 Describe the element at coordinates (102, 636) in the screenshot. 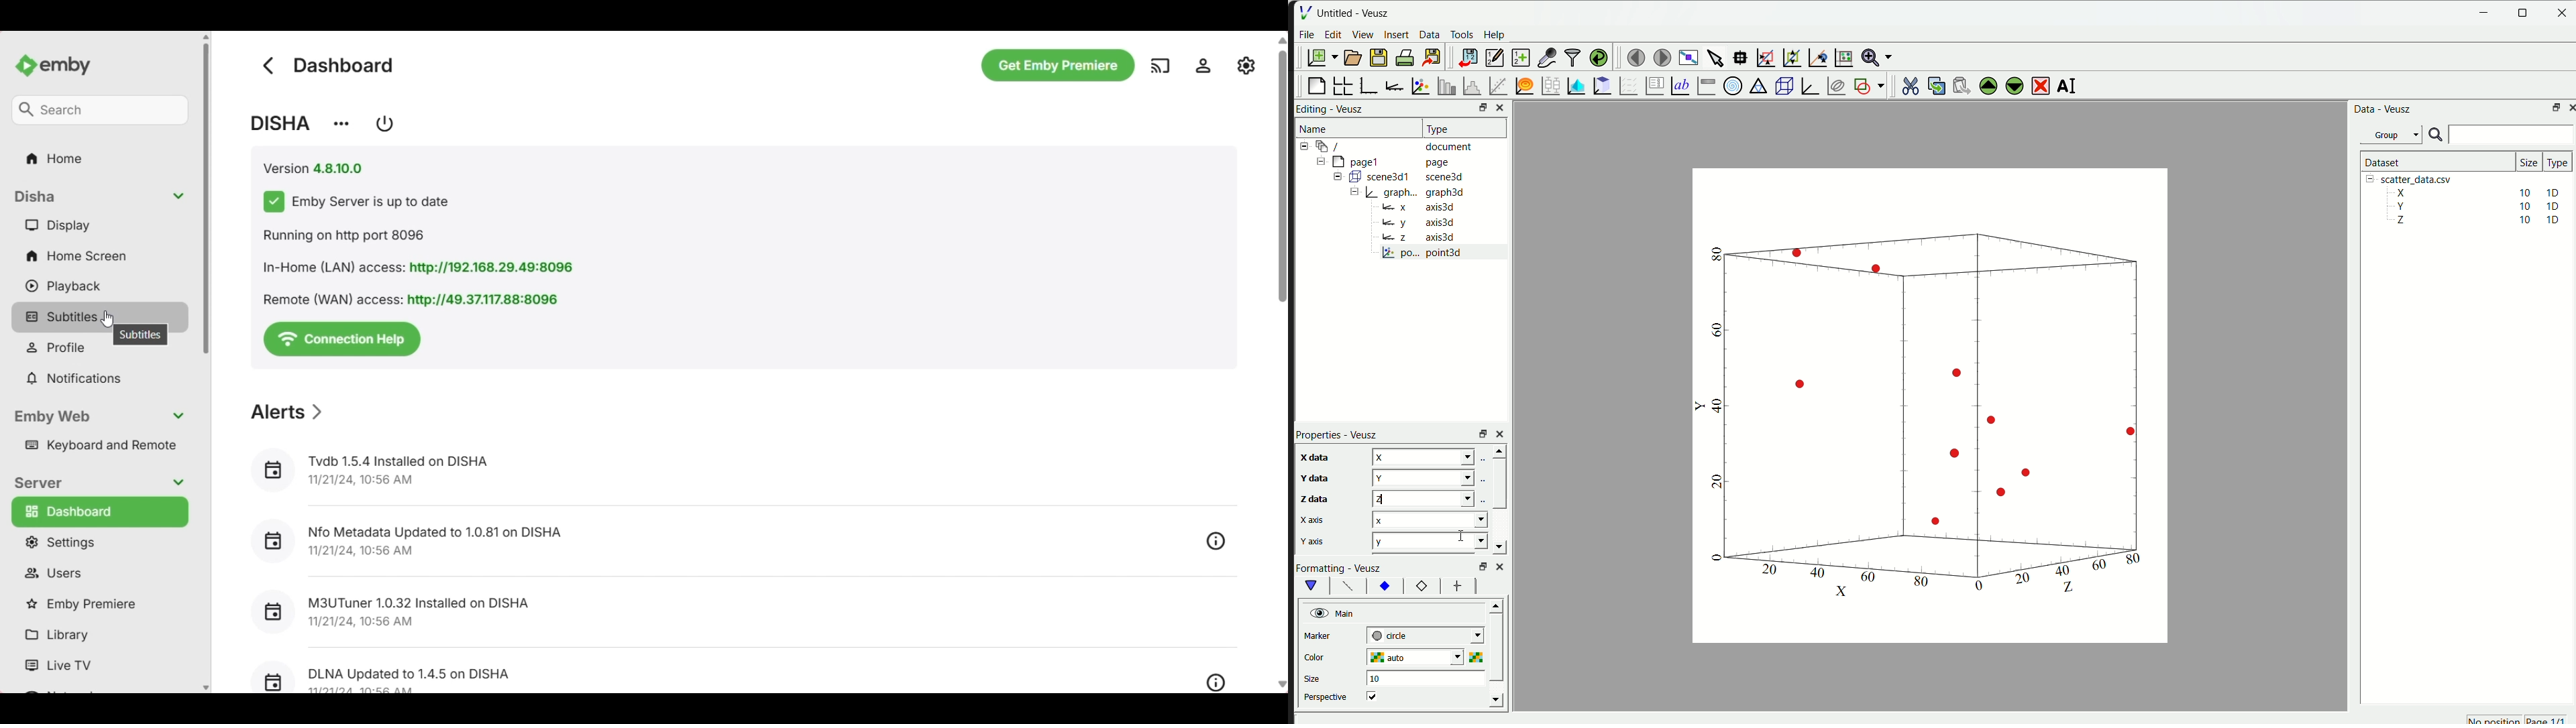

I see `Library` at that location.